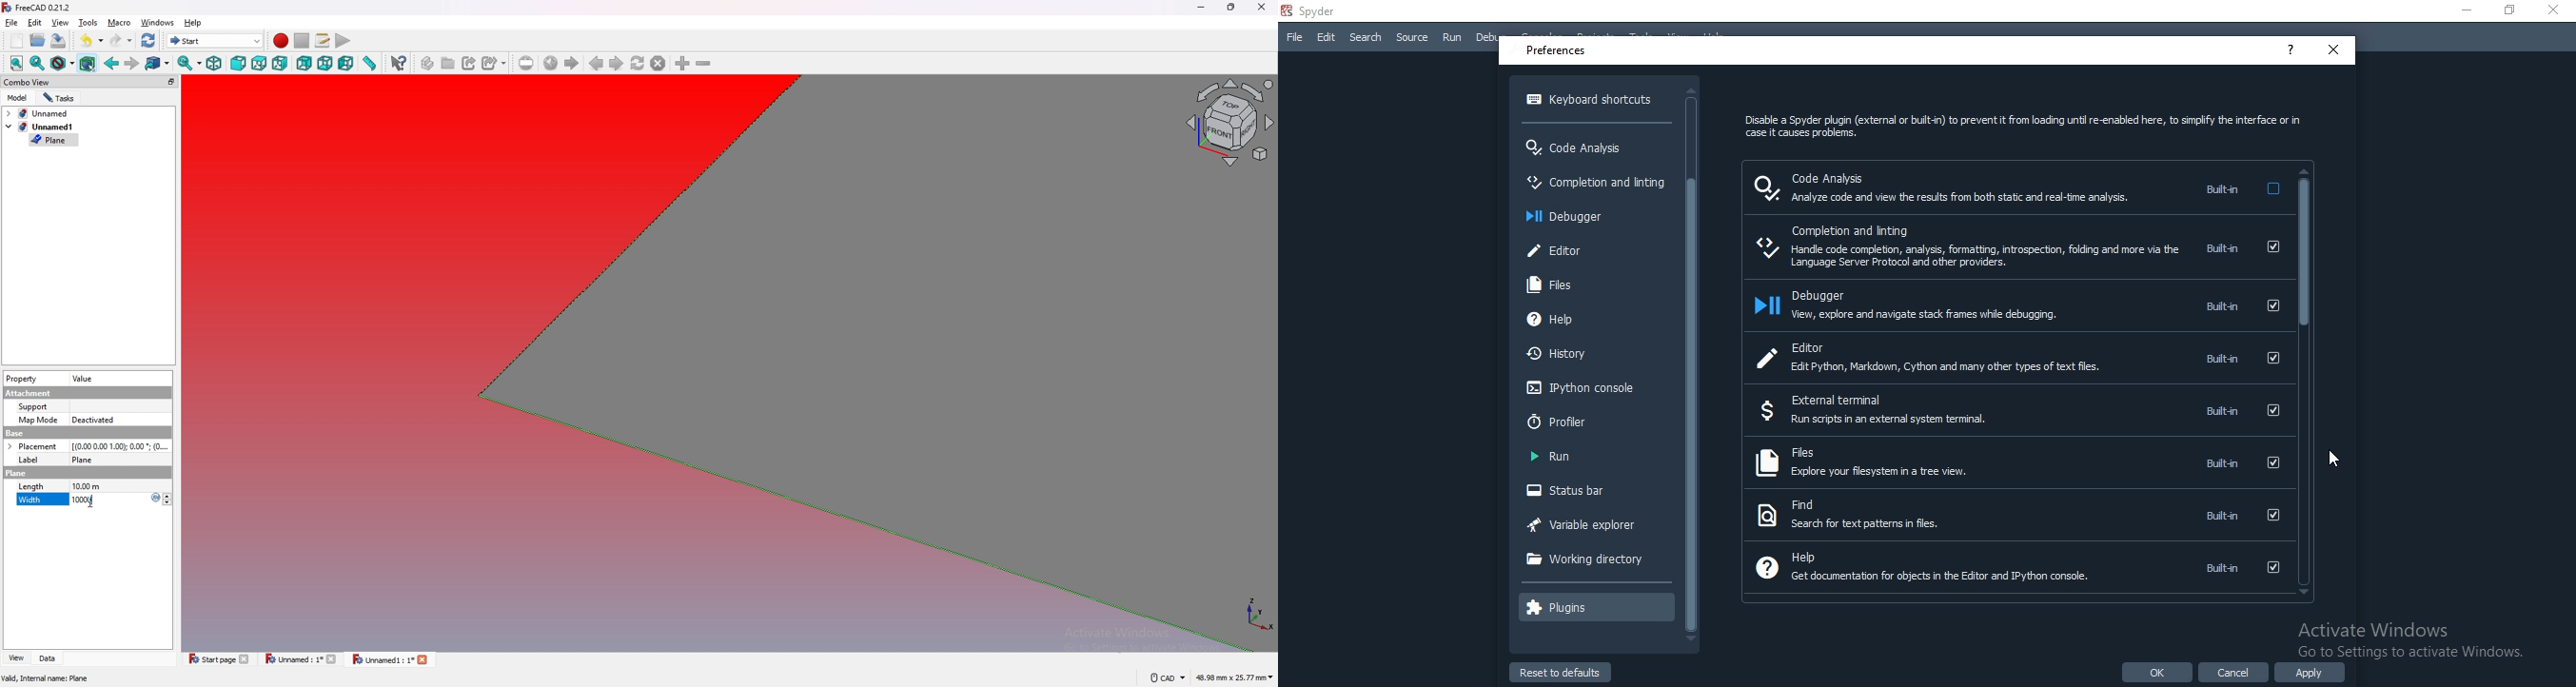 This screenshot has width=2576, height=700. I want to click on set url, so click(527, 63).